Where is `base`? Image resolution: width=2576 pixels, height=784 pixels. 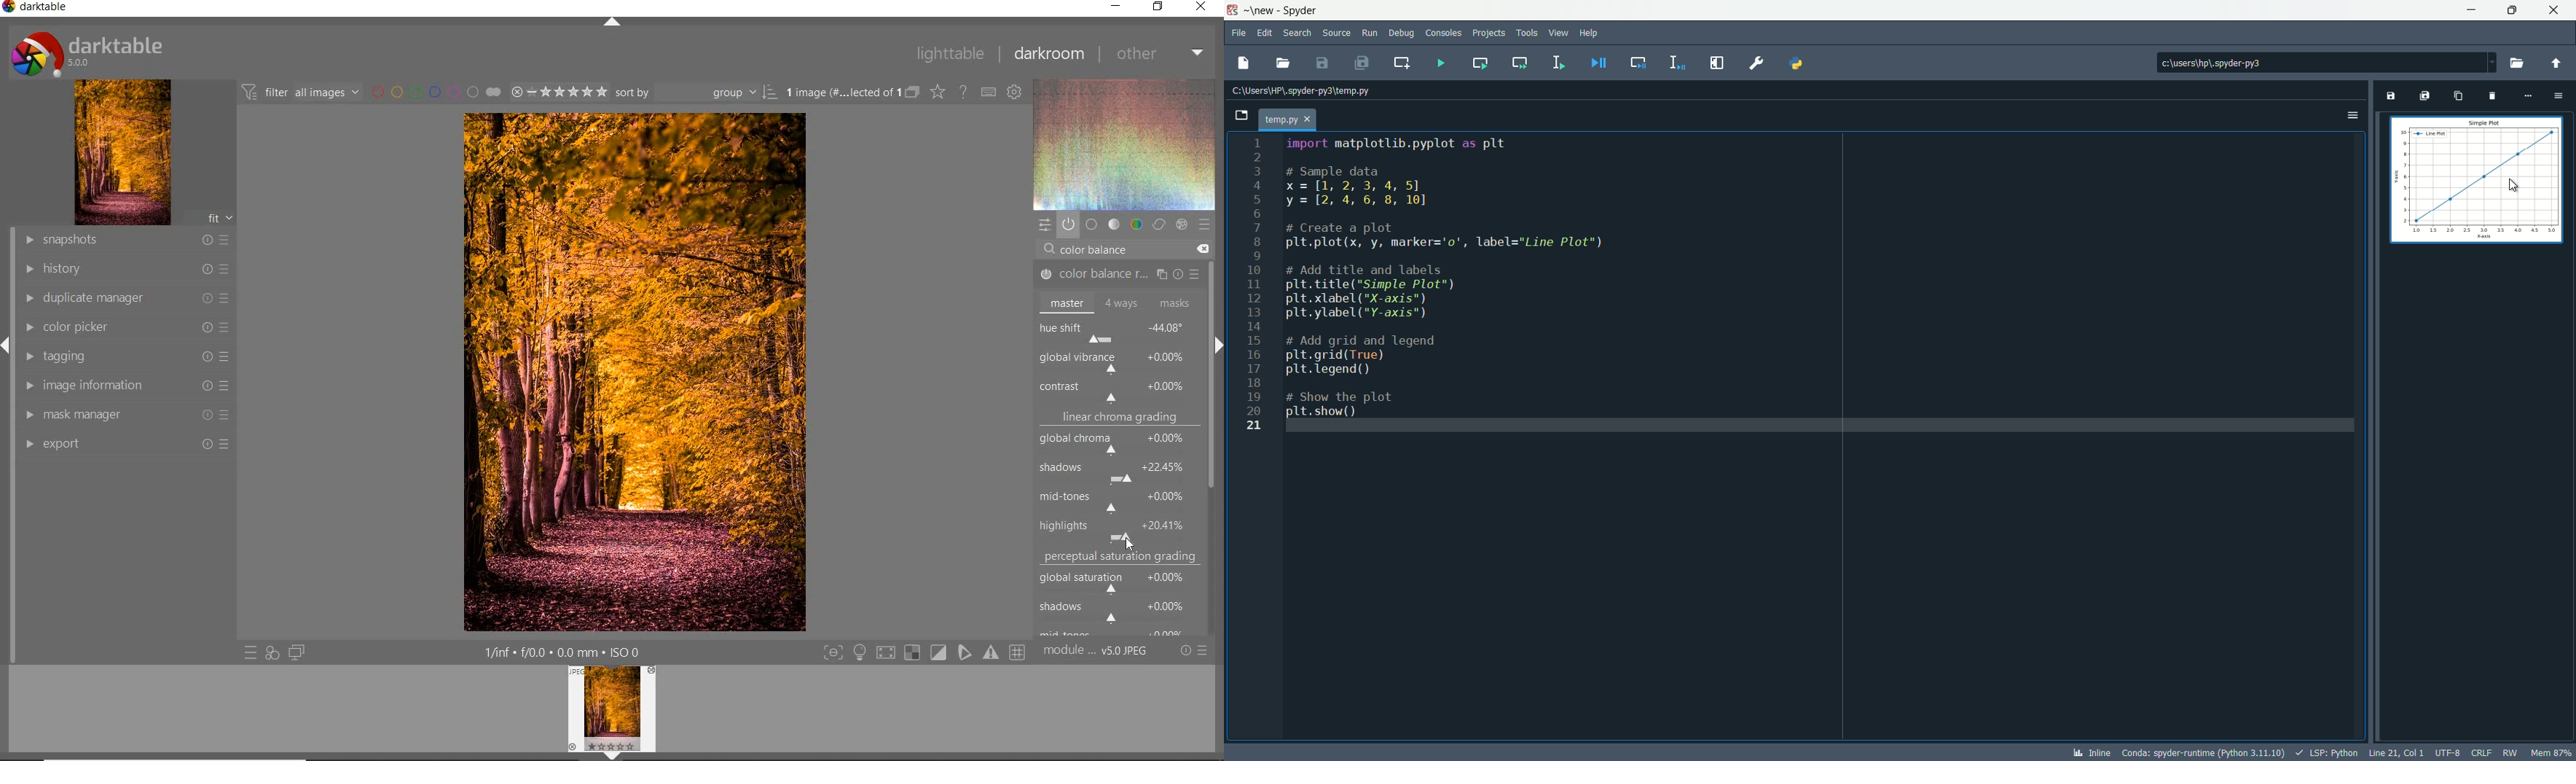
base is located at coordinates (1091, 225).